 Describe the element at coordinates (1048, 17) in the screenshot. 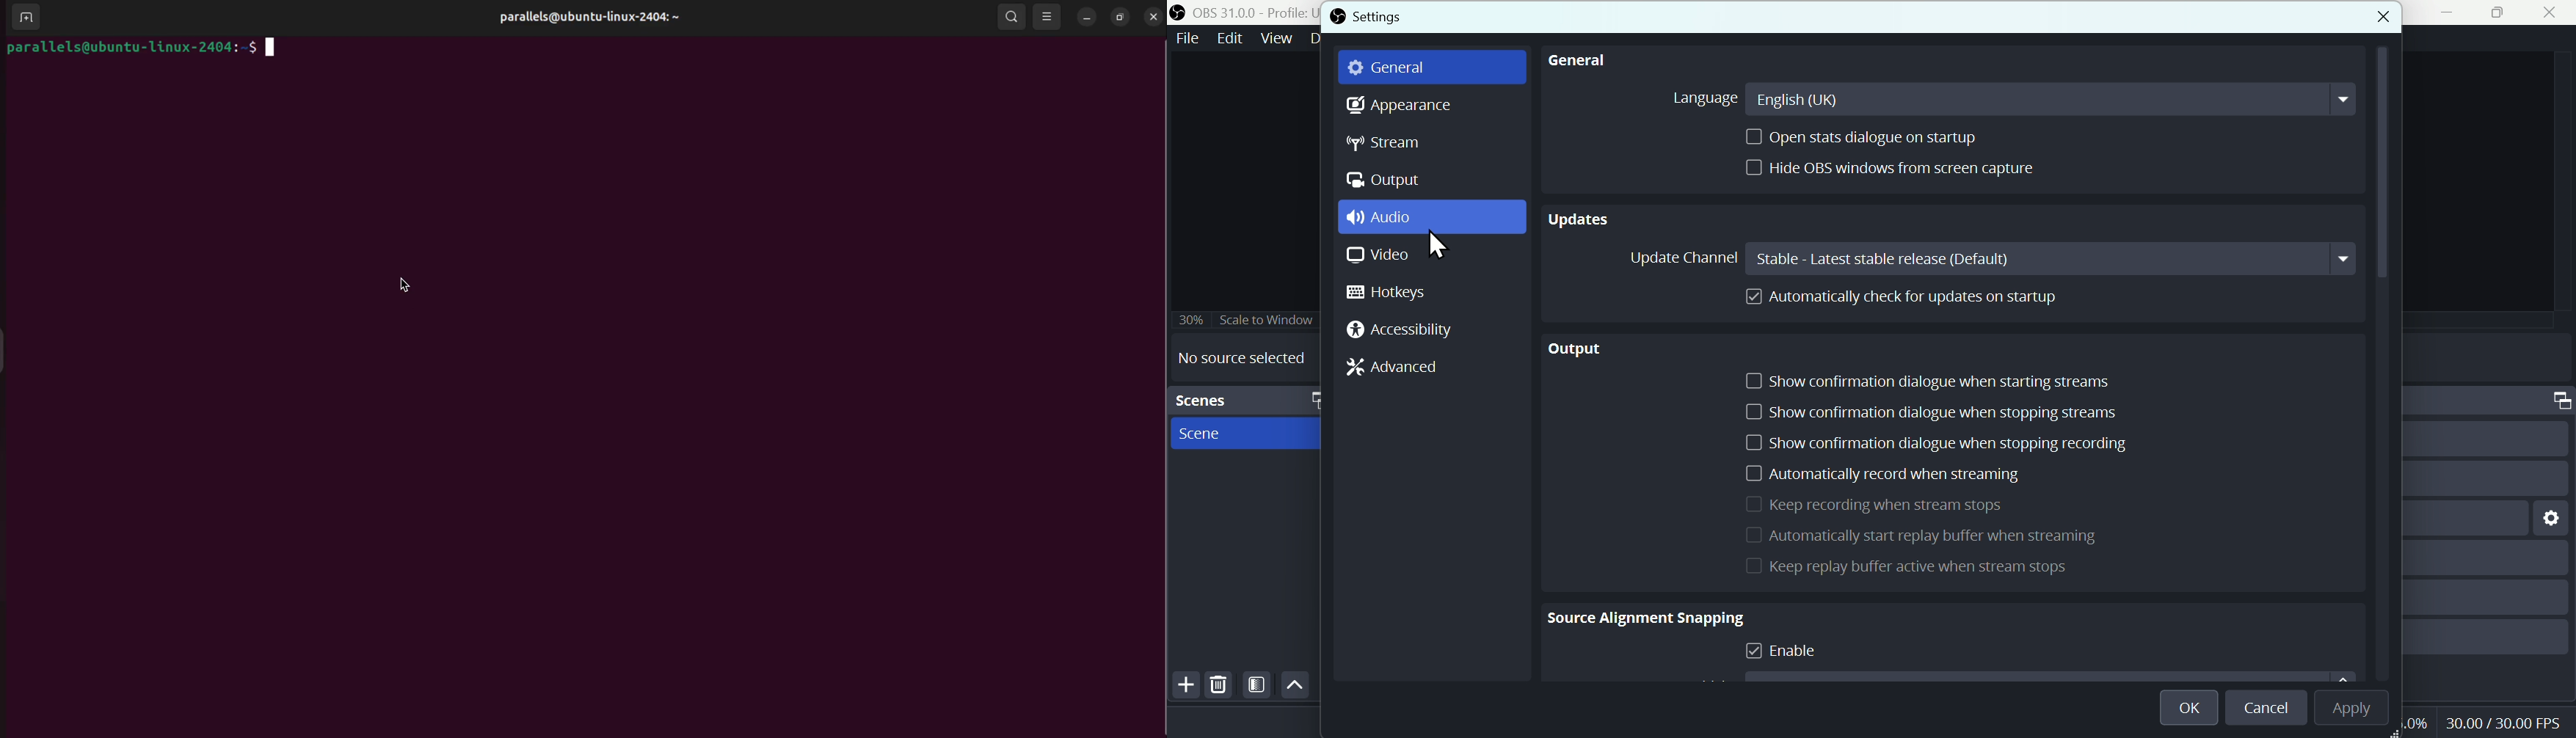

I see `view option` at that location.